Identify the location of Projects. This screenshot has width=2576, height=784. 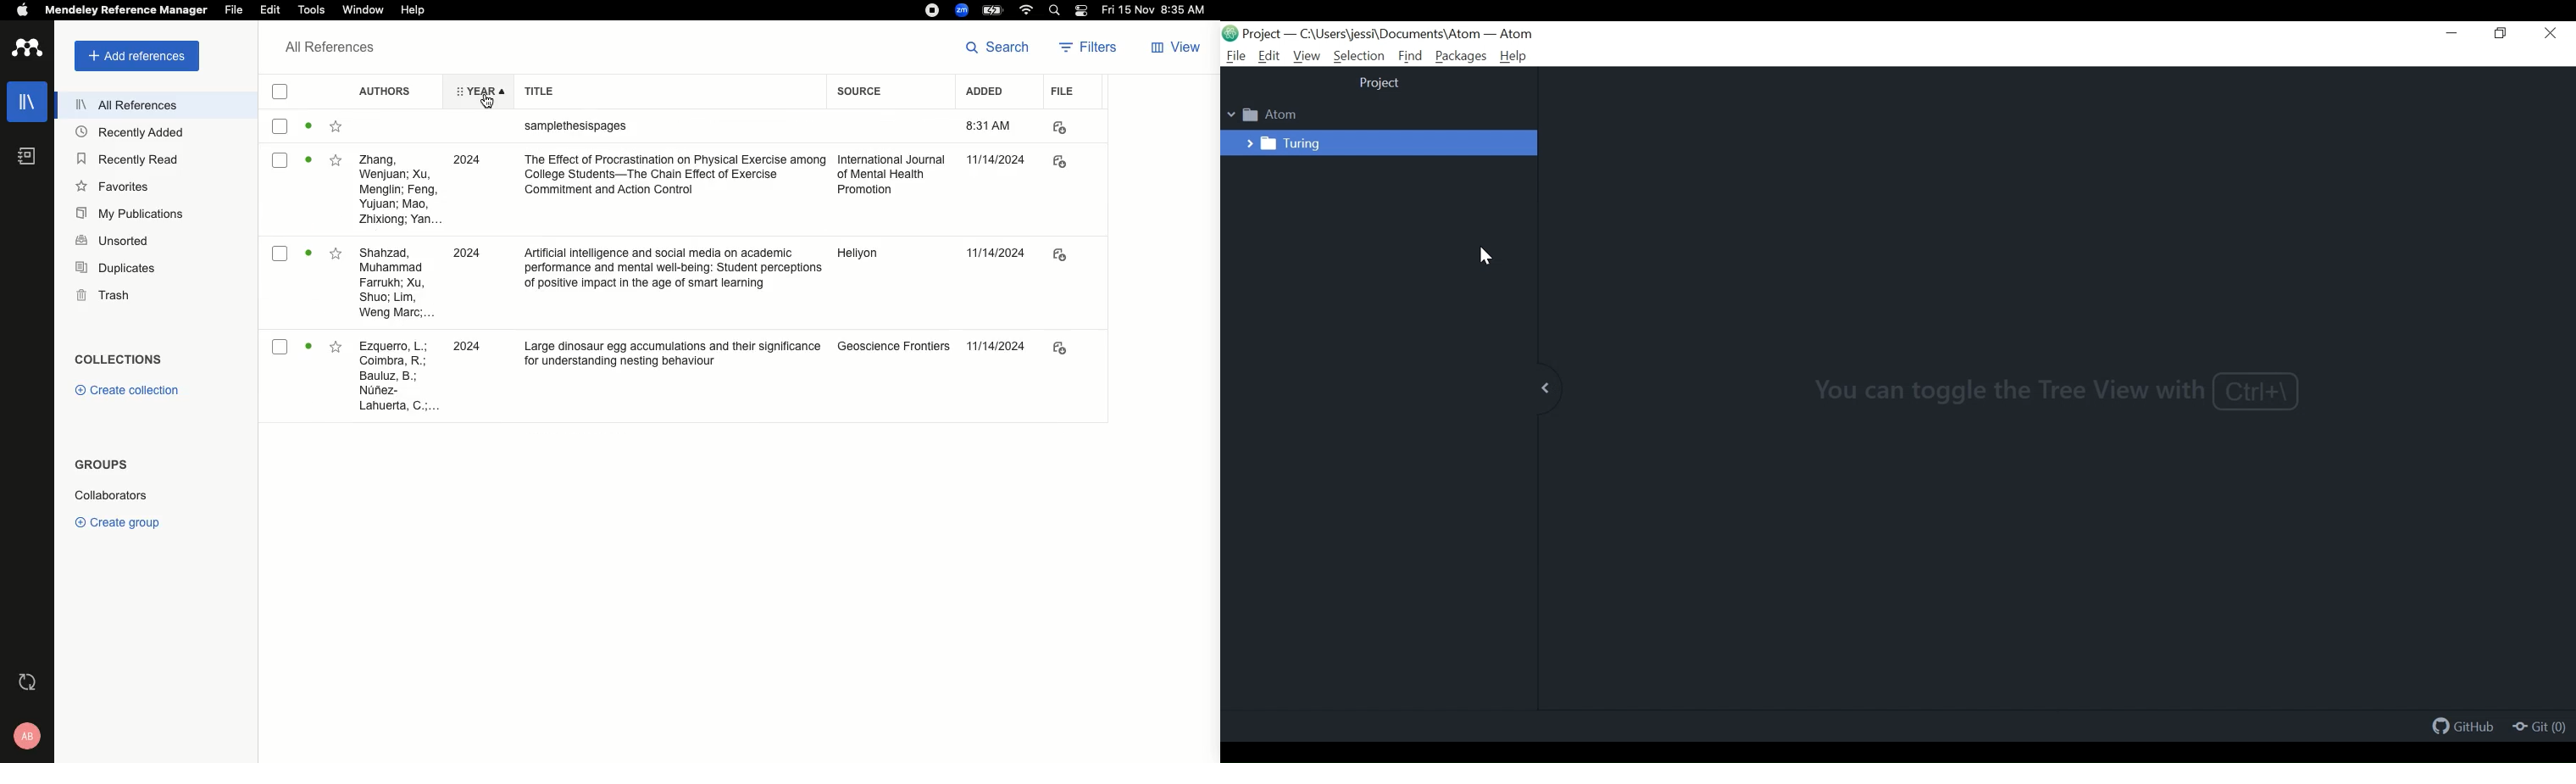
(1263, 34).